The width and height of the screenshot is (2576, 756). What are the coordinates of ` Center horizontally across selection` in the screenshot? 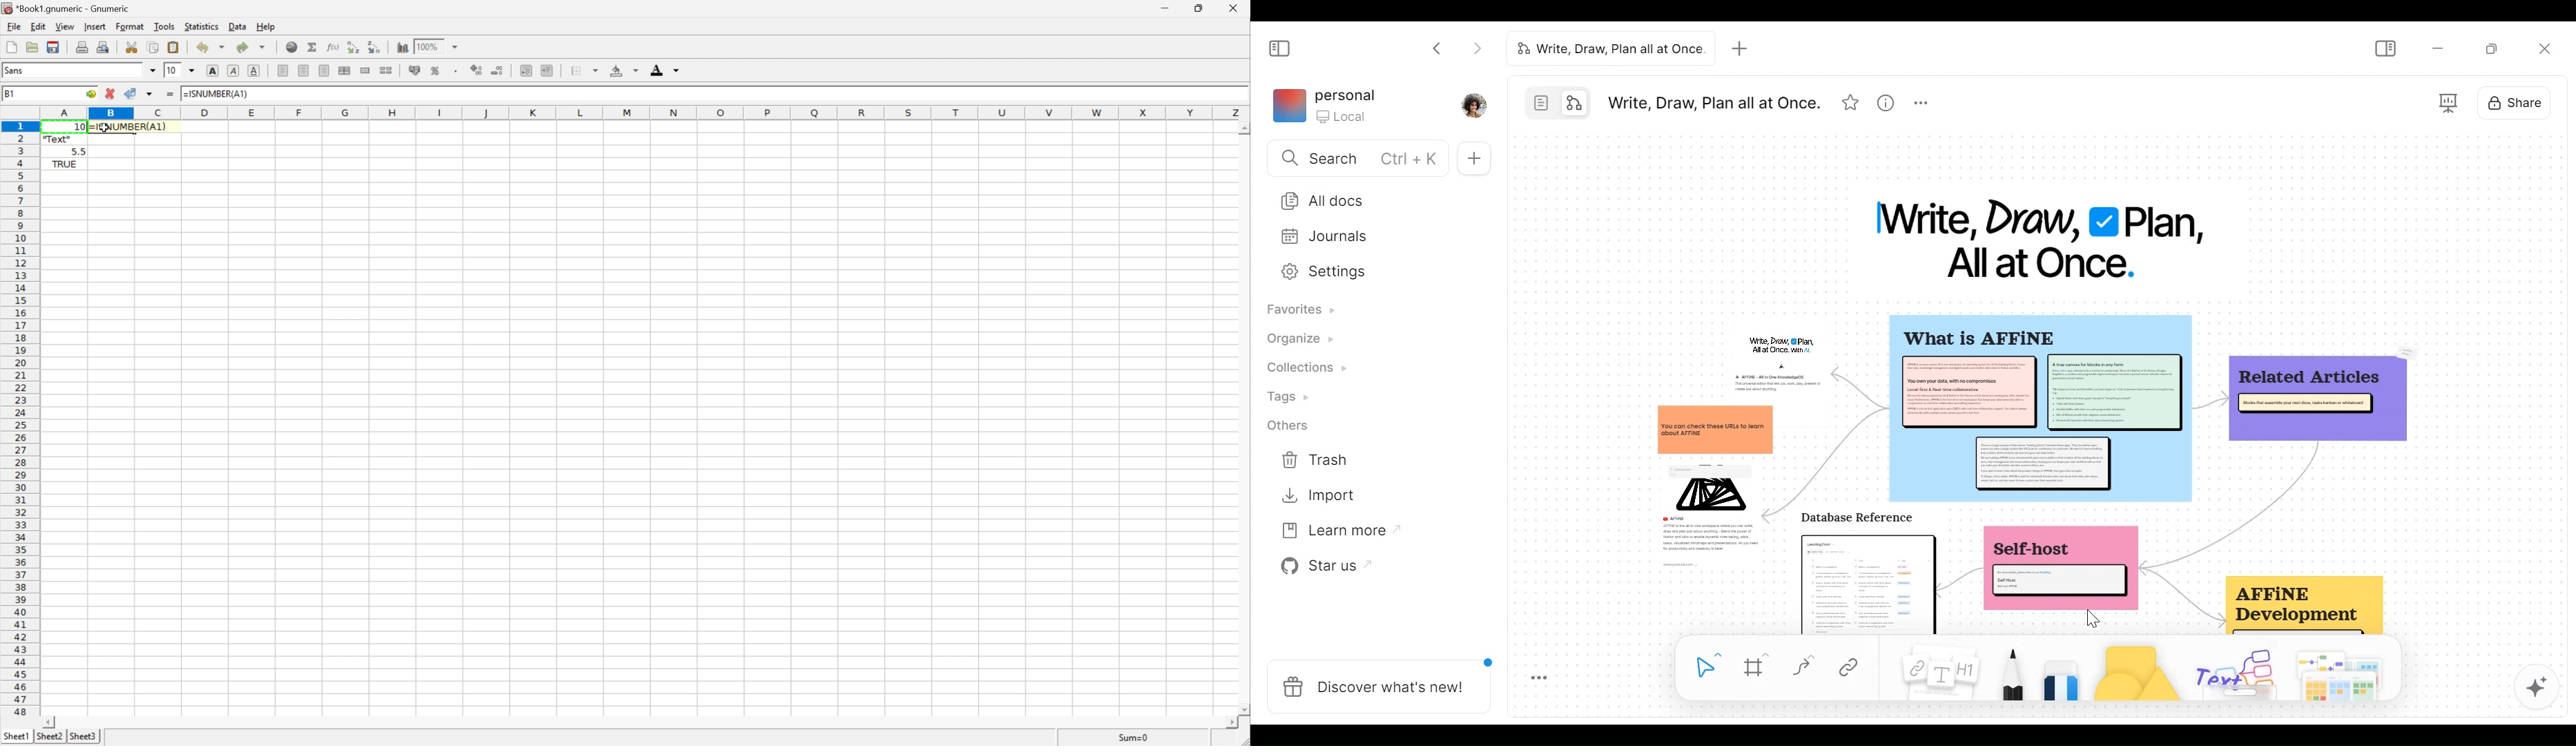 It's located at (345, 71).